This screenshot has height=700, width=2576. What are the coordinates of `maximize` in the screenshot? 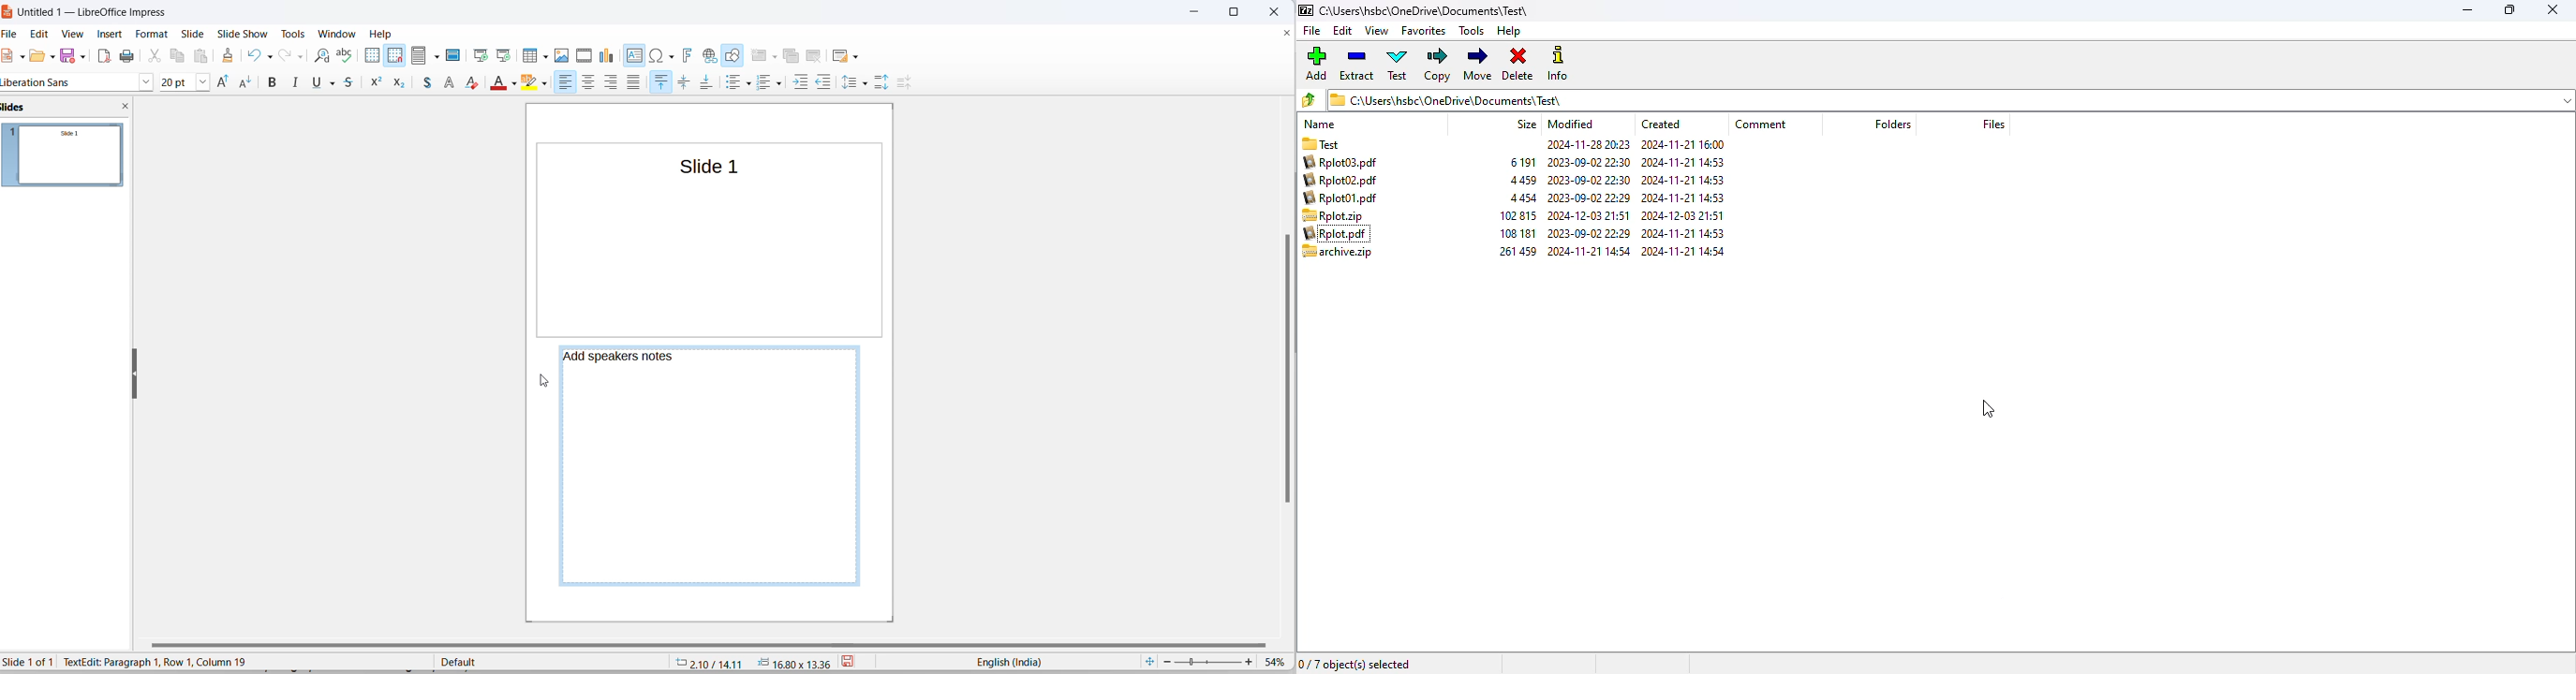 It's located at (2509, 8).